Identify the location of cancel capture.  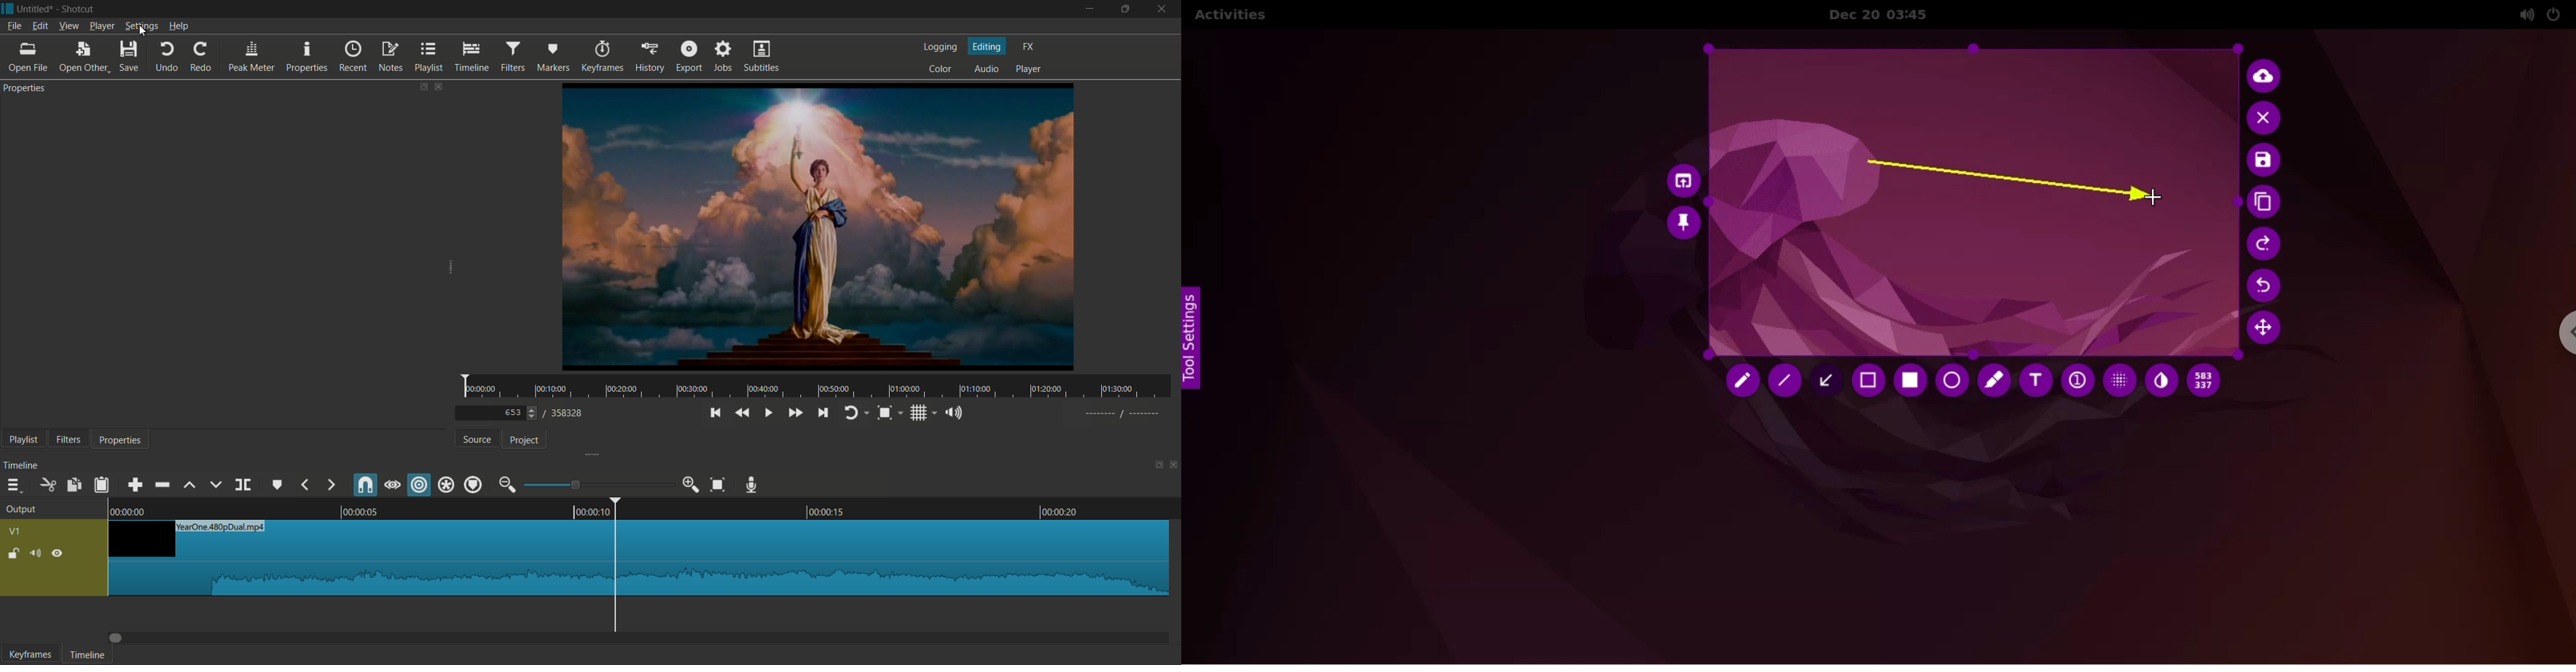
(2266, 119).